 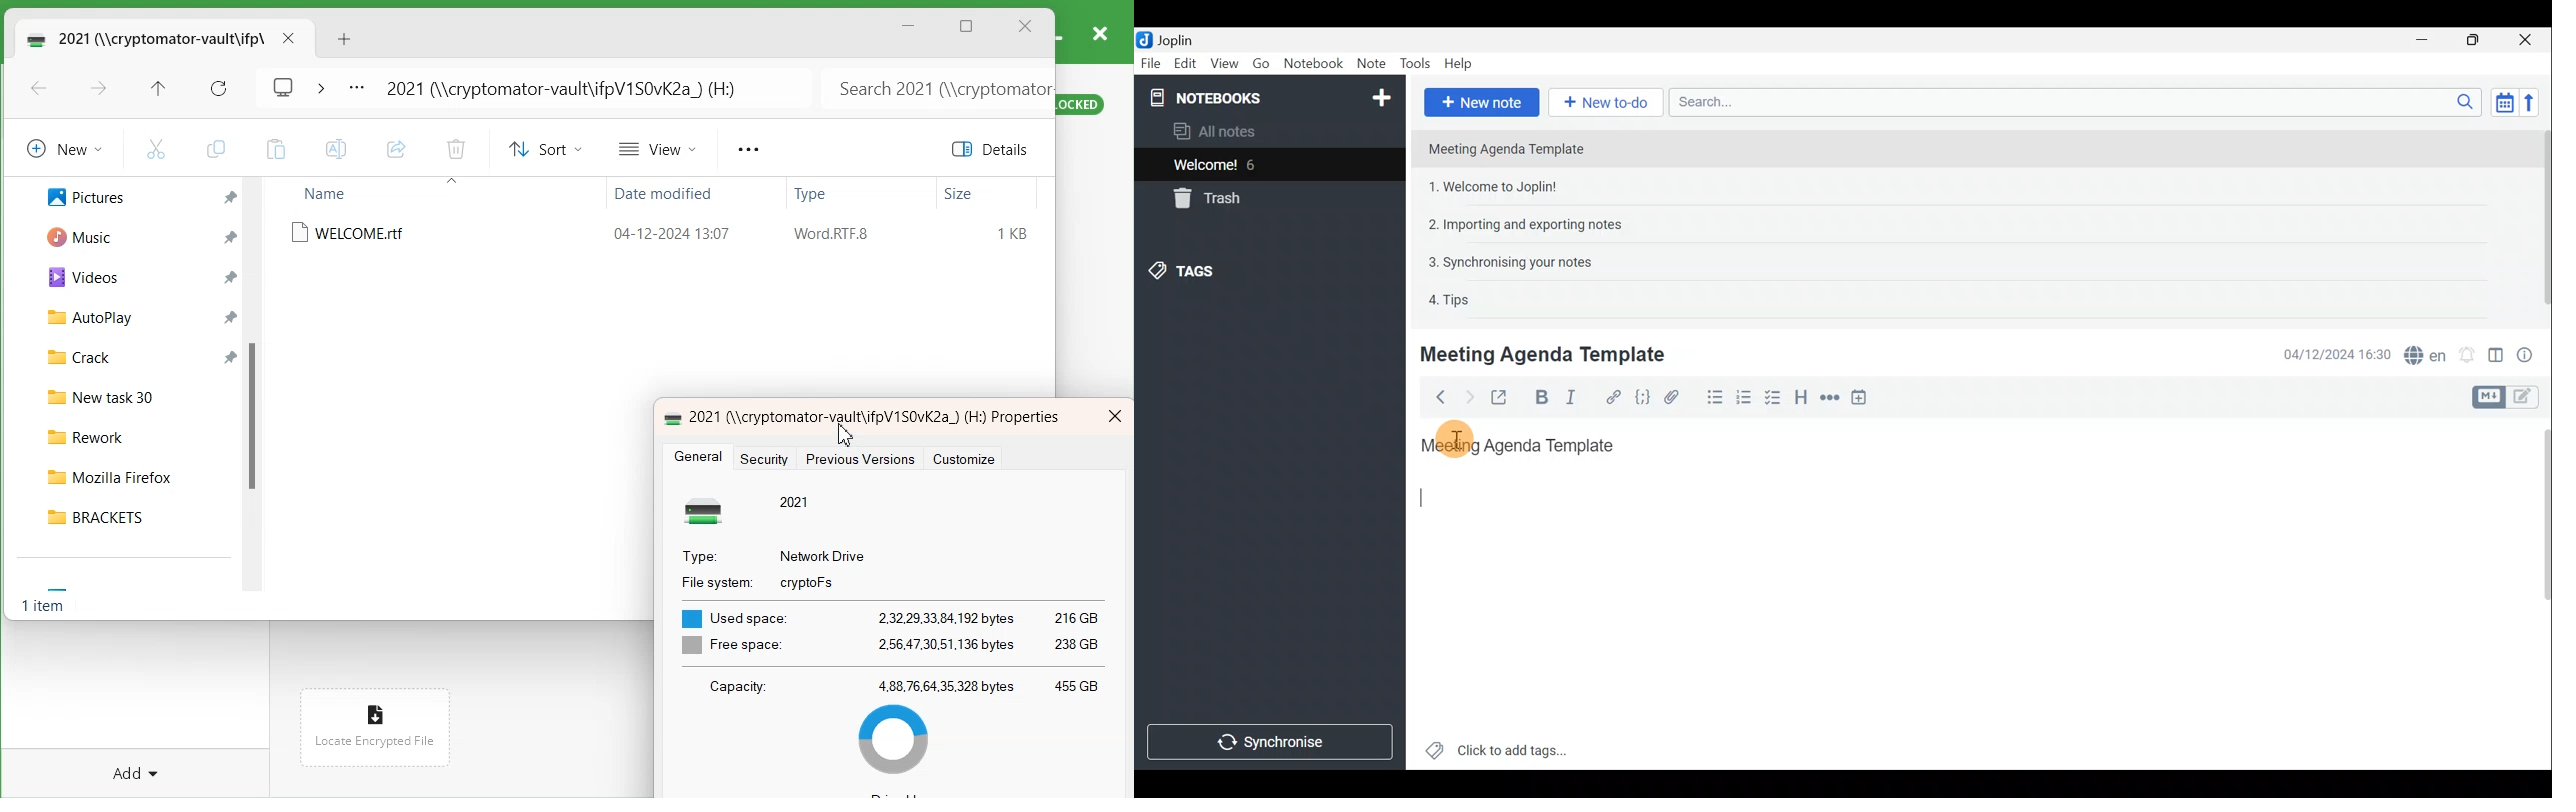 I want to click on Cursor, so click(x=1433, y=499).